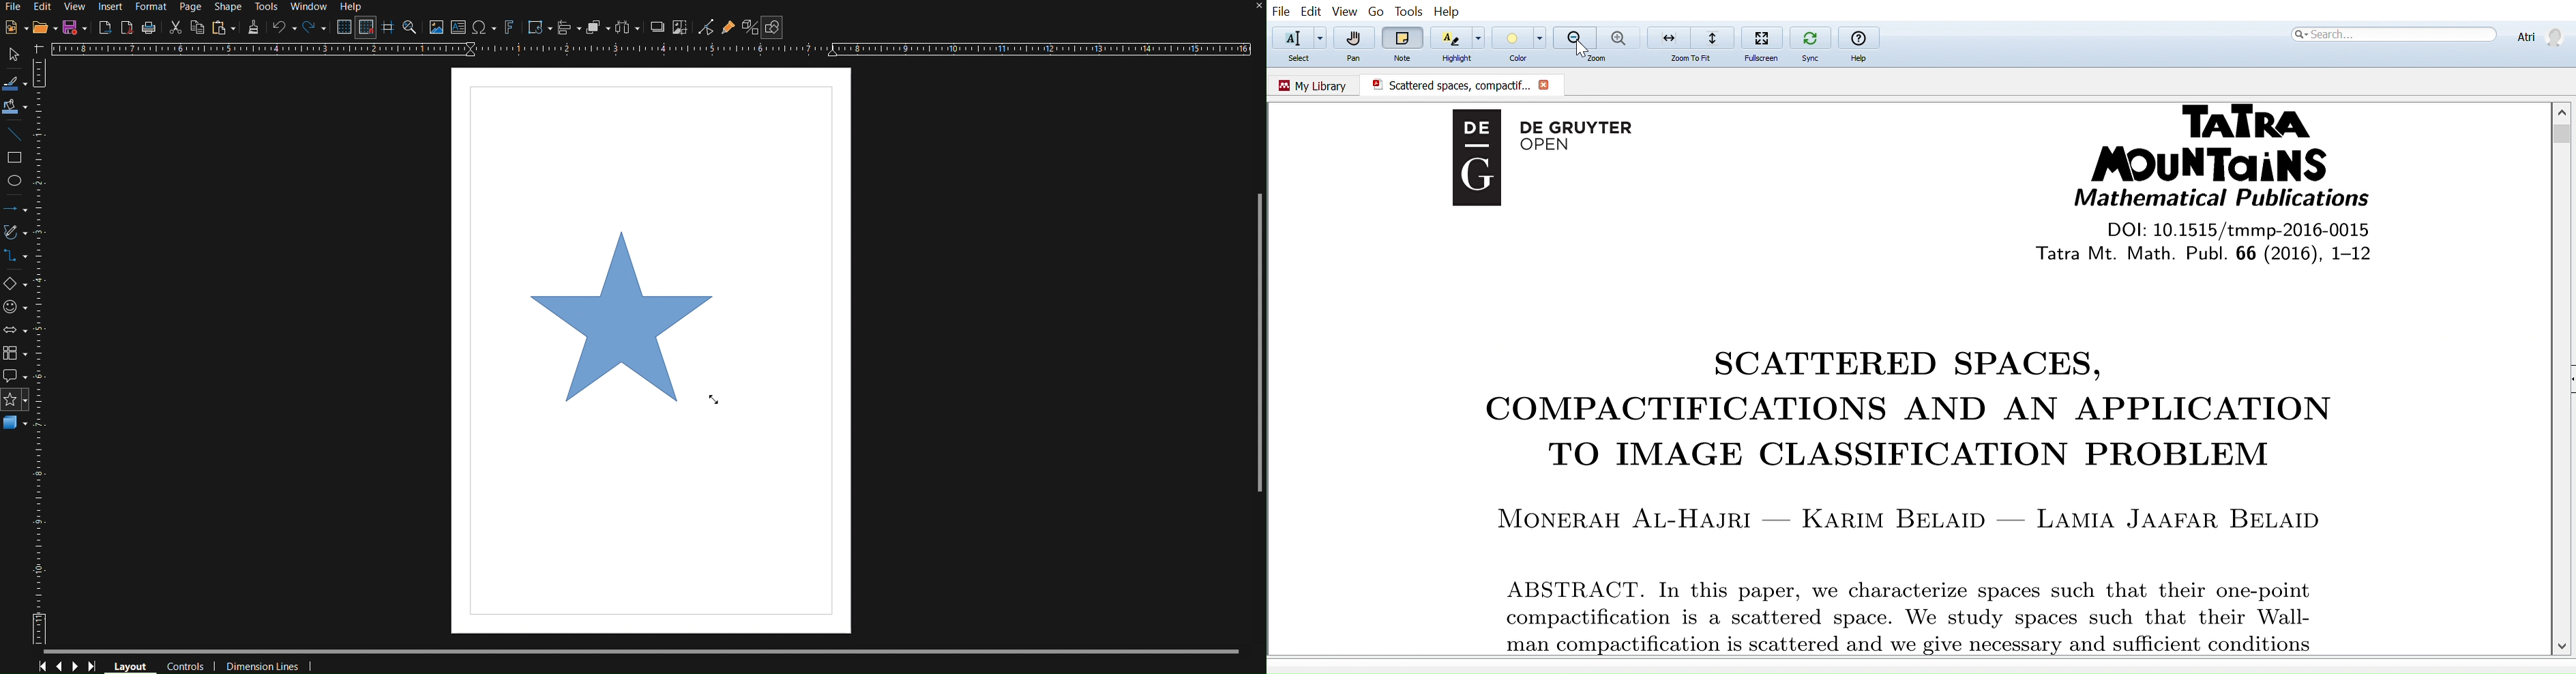 This screenshot has width=2576, height=700. What do you see at coordinates (1346, 12) in the screenshot?
I see `View` at bounding box center [1346, 12].